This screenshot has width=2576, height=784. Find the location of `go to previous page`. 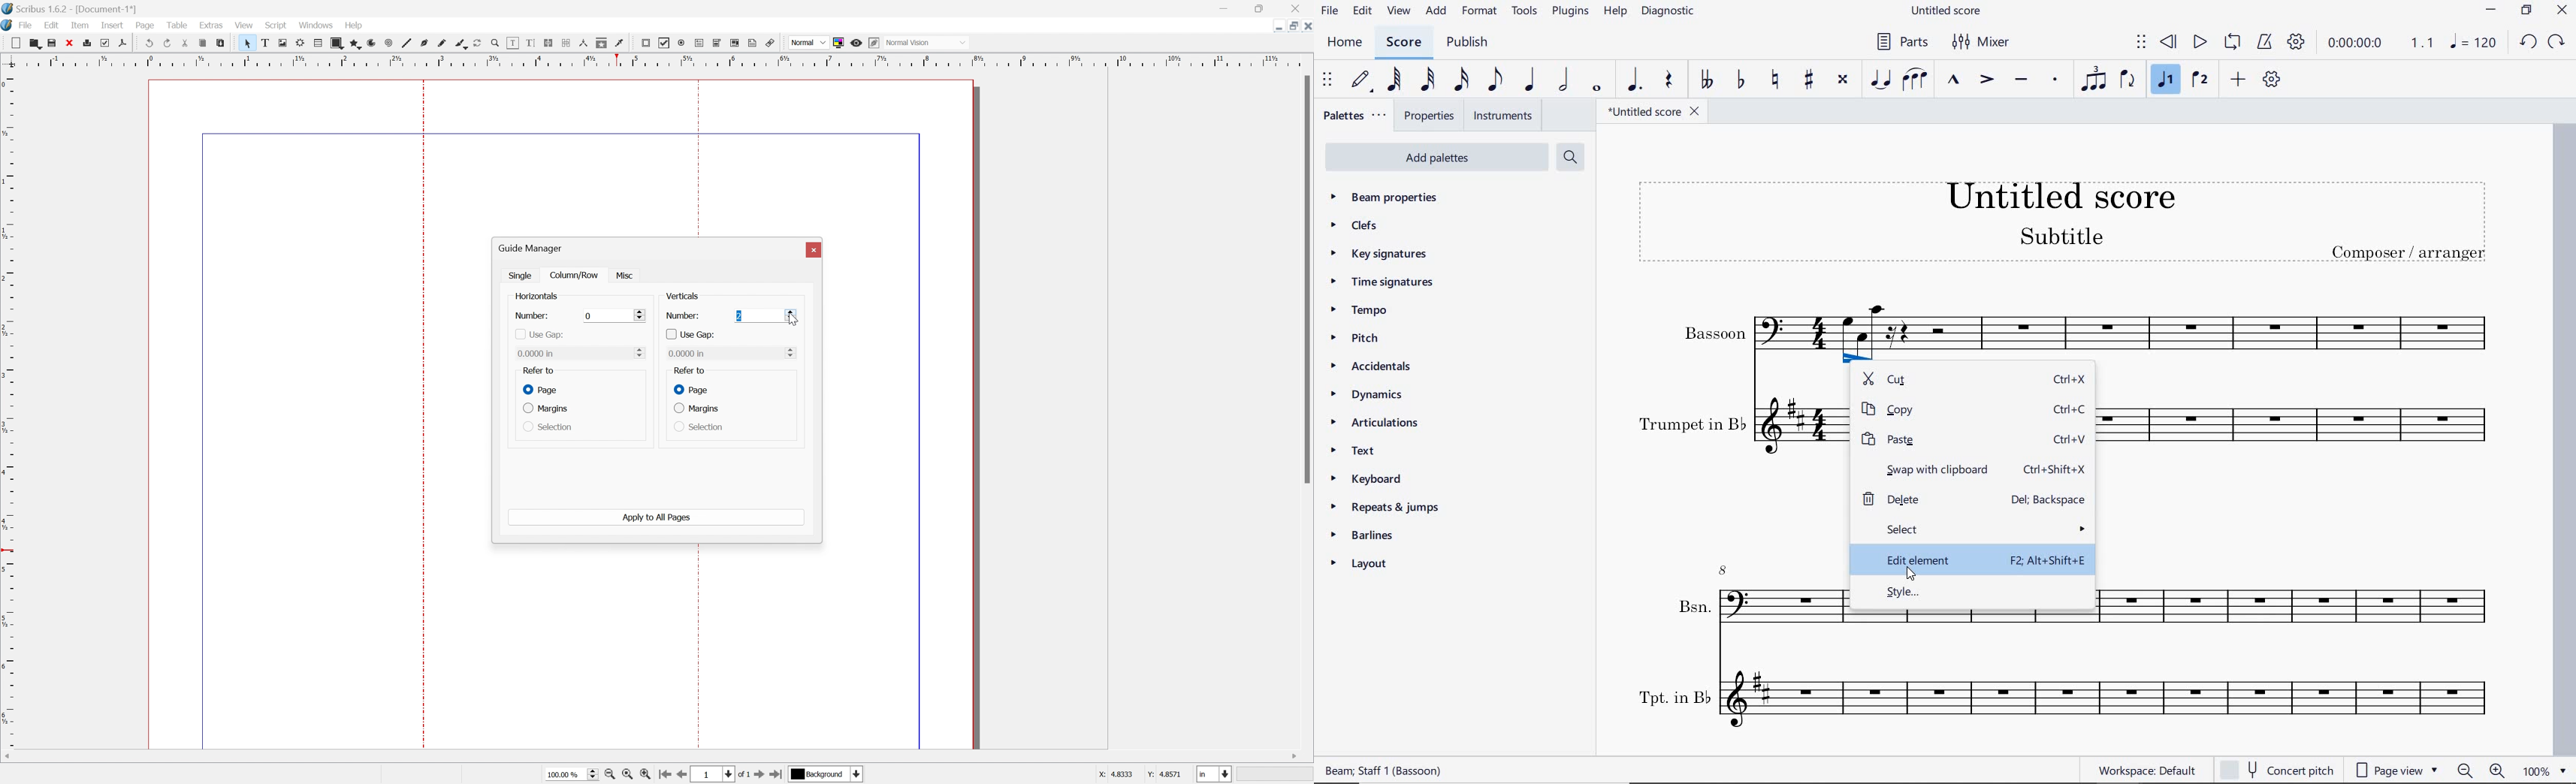

go to previous page is located at coordinates (681, 776).